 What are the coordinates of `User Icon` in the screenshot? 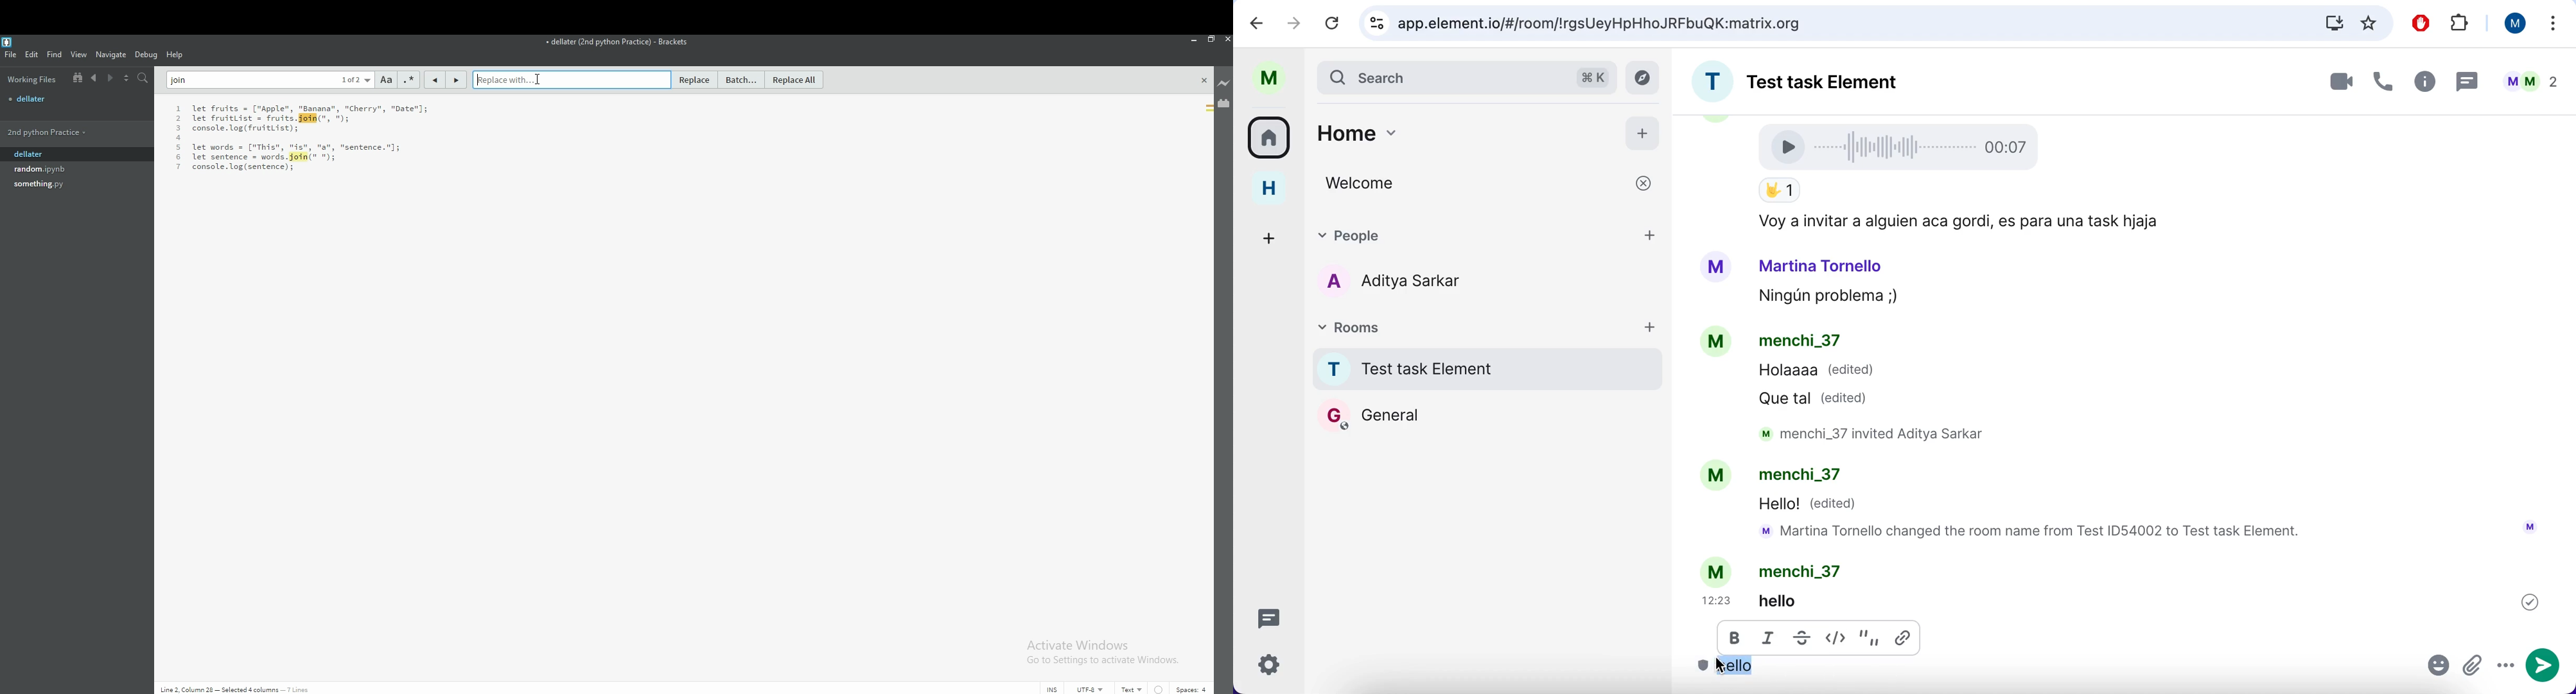 It's located at (2530, 527).